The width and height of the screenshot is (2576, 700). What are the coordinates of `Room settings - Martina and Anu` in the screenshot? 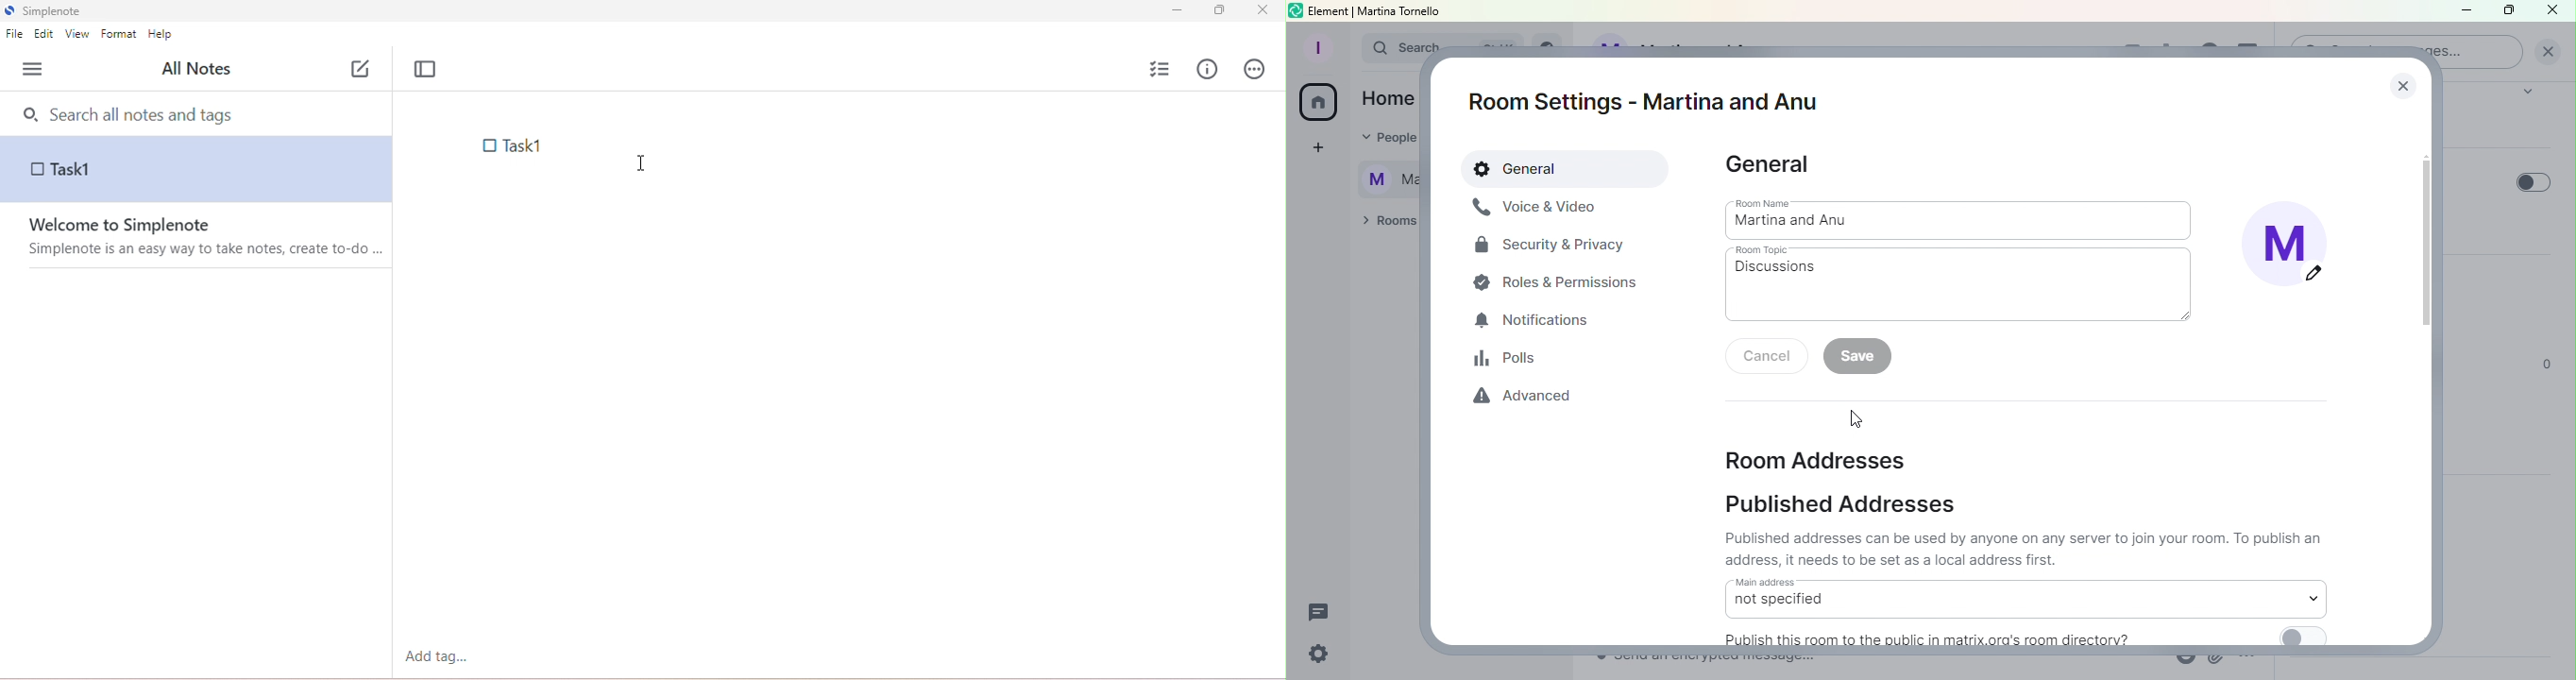 It's located at (1650, 102).